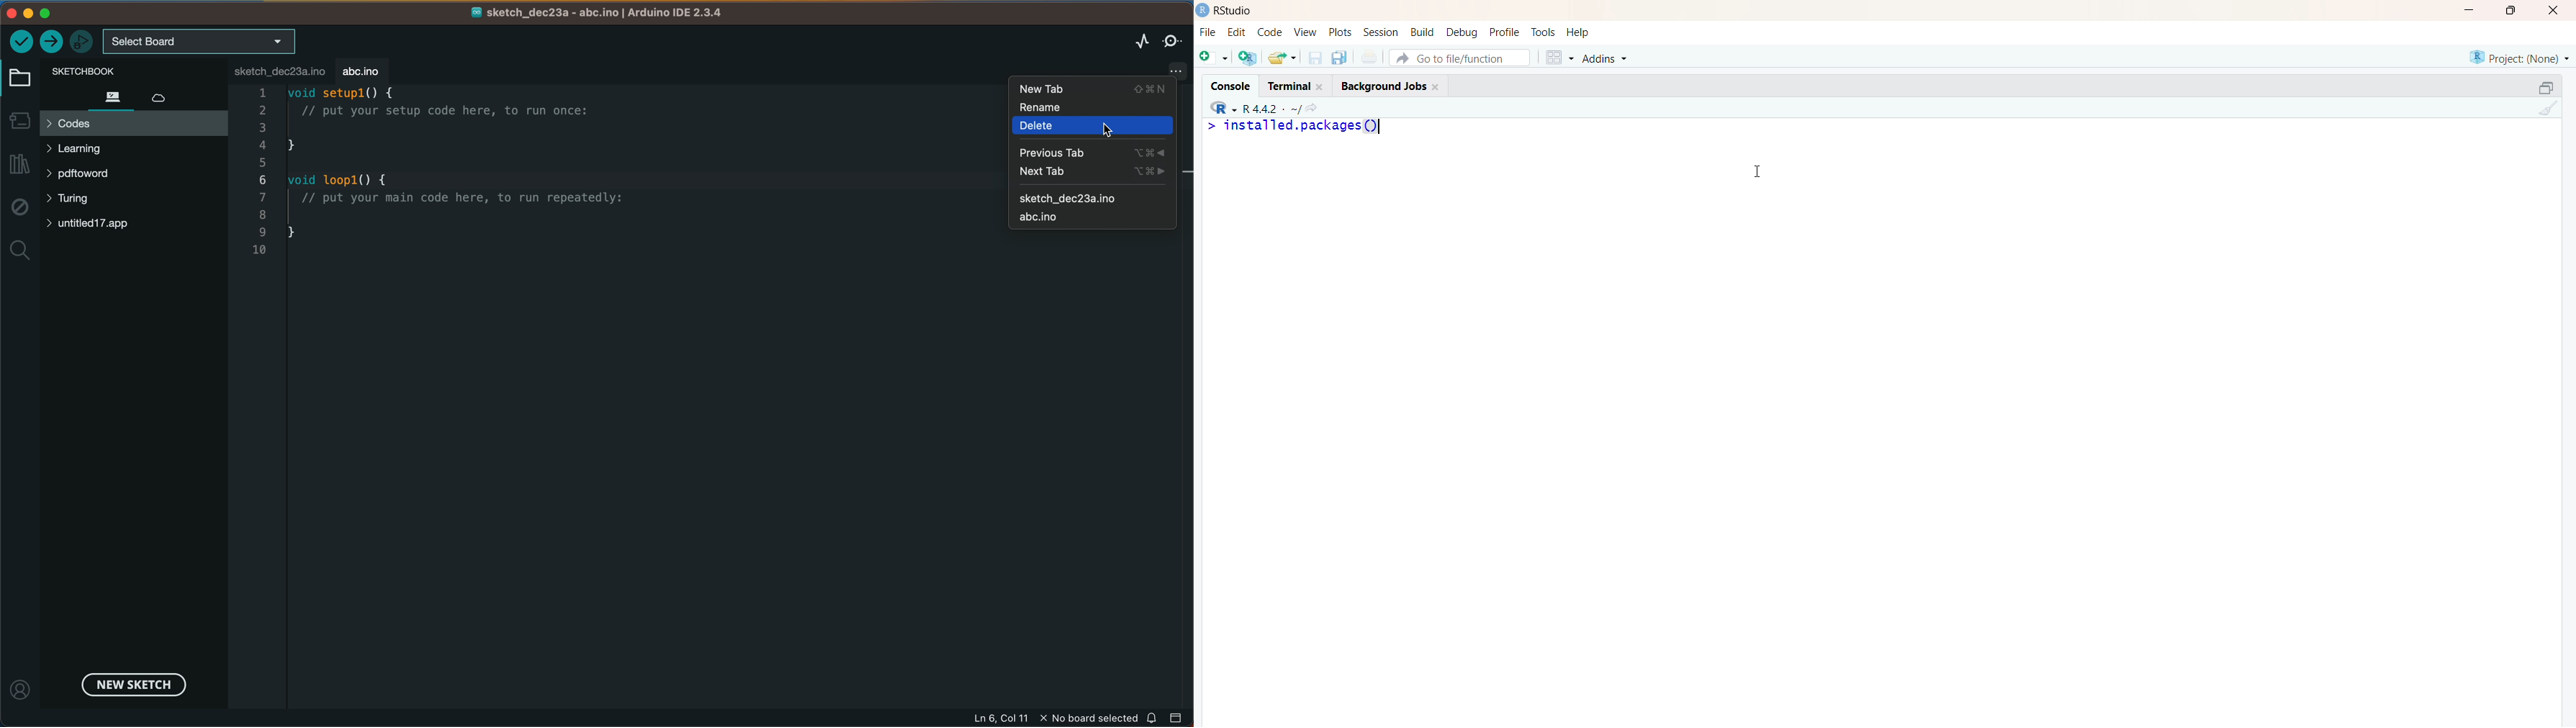  Describe the element at coordinates (1305, 31) in the screenshot. I see `view` at that location.